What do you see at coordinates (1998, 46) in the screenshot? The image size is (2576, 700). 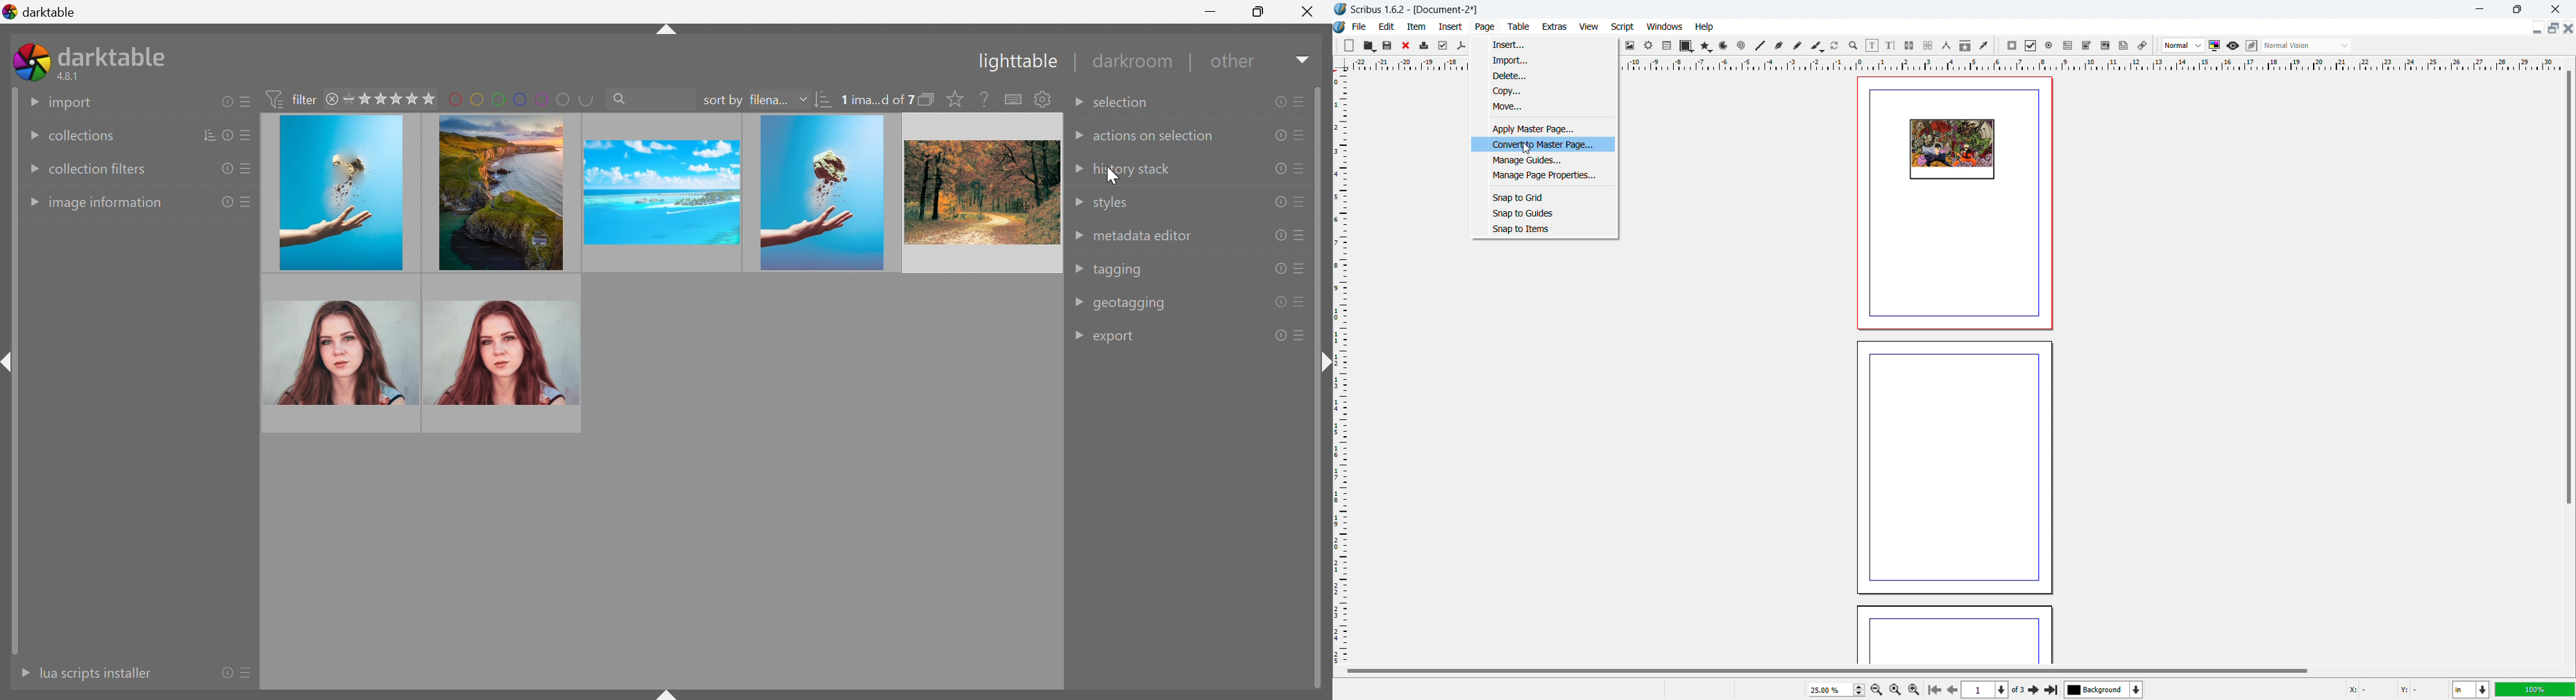 I see `move toolbox` at bounding box center [1998, 46].